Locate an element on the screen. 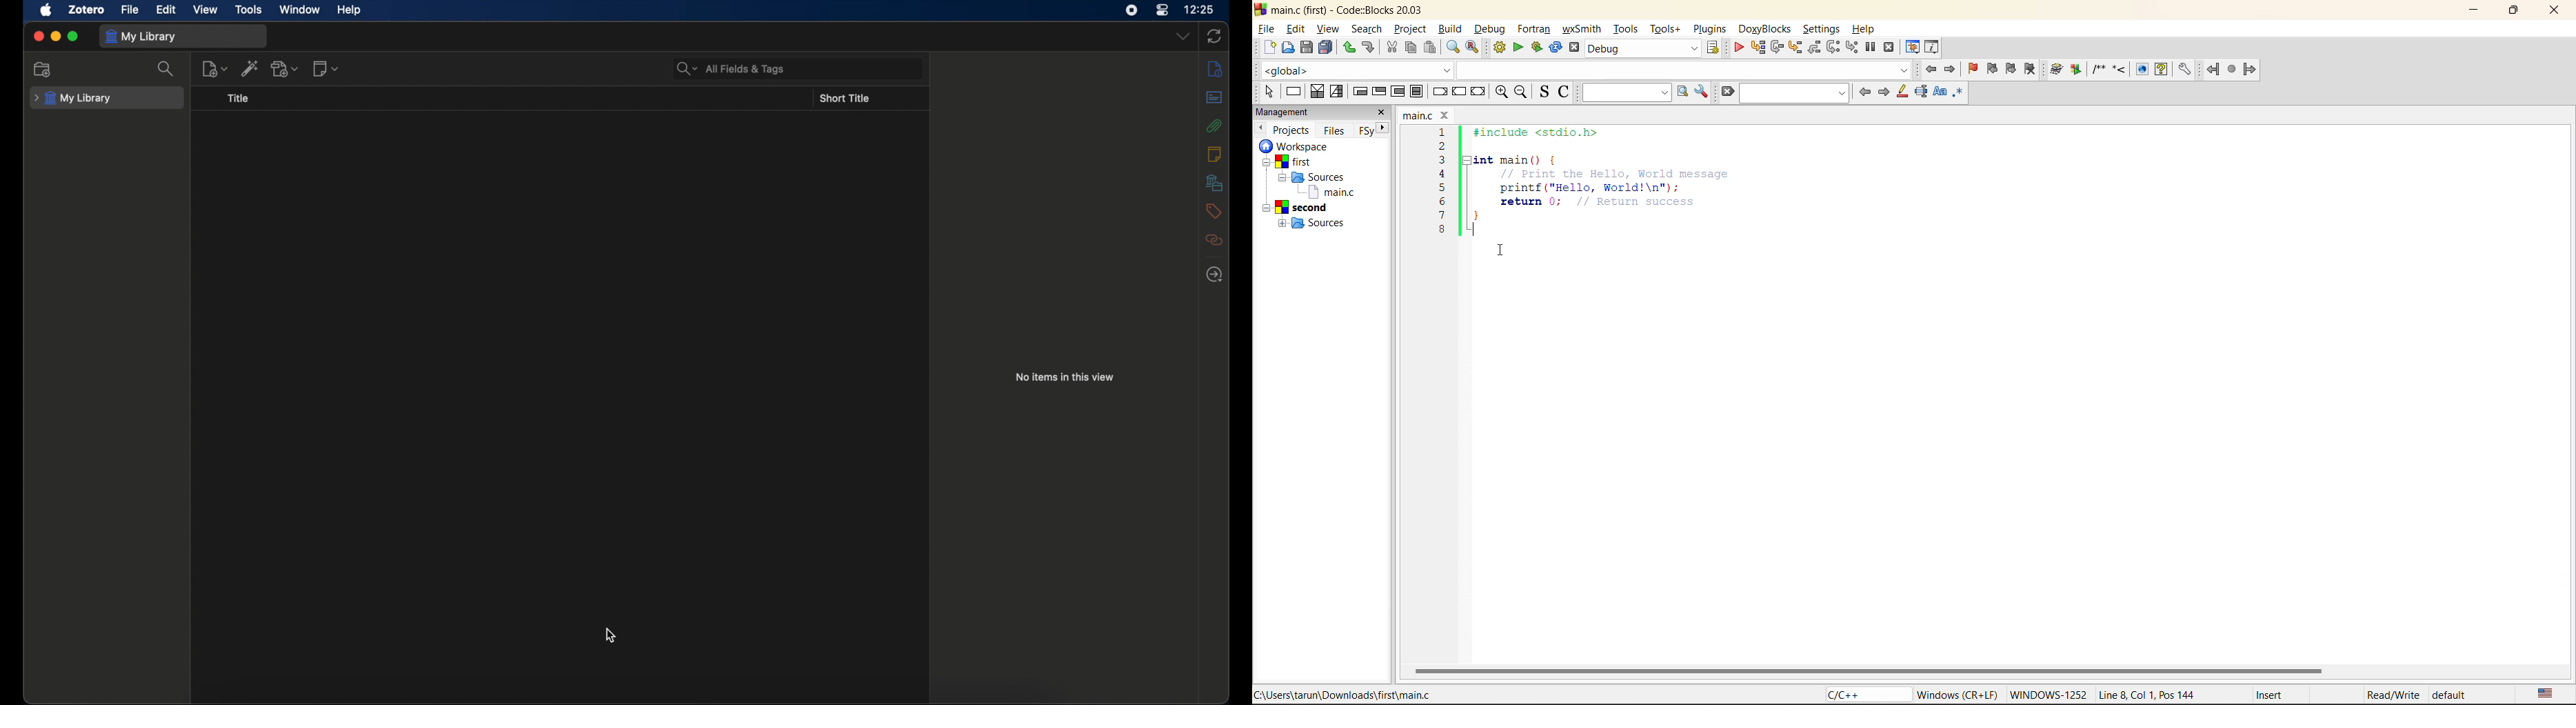 Image resolution: width=2576 pixels, height=728 pixels. settings is located at coordinates (1819, 26).